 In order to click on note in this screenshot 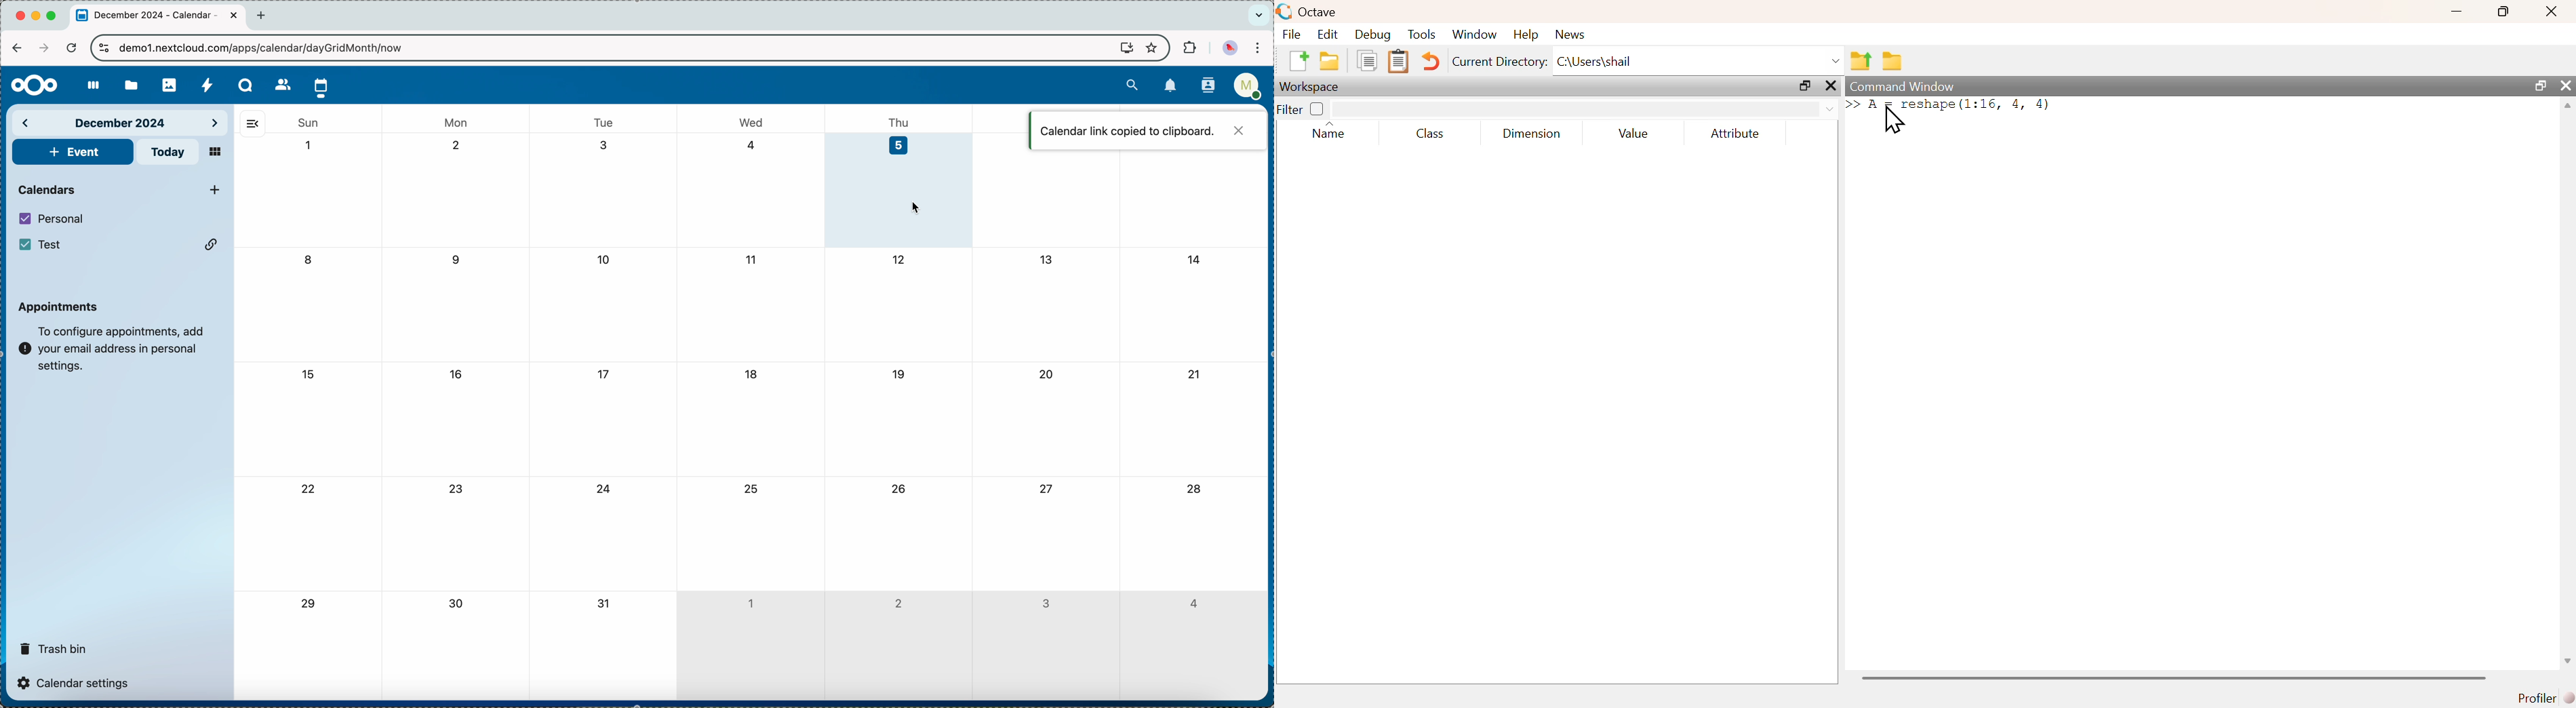, I will do `click(112, 345)`.